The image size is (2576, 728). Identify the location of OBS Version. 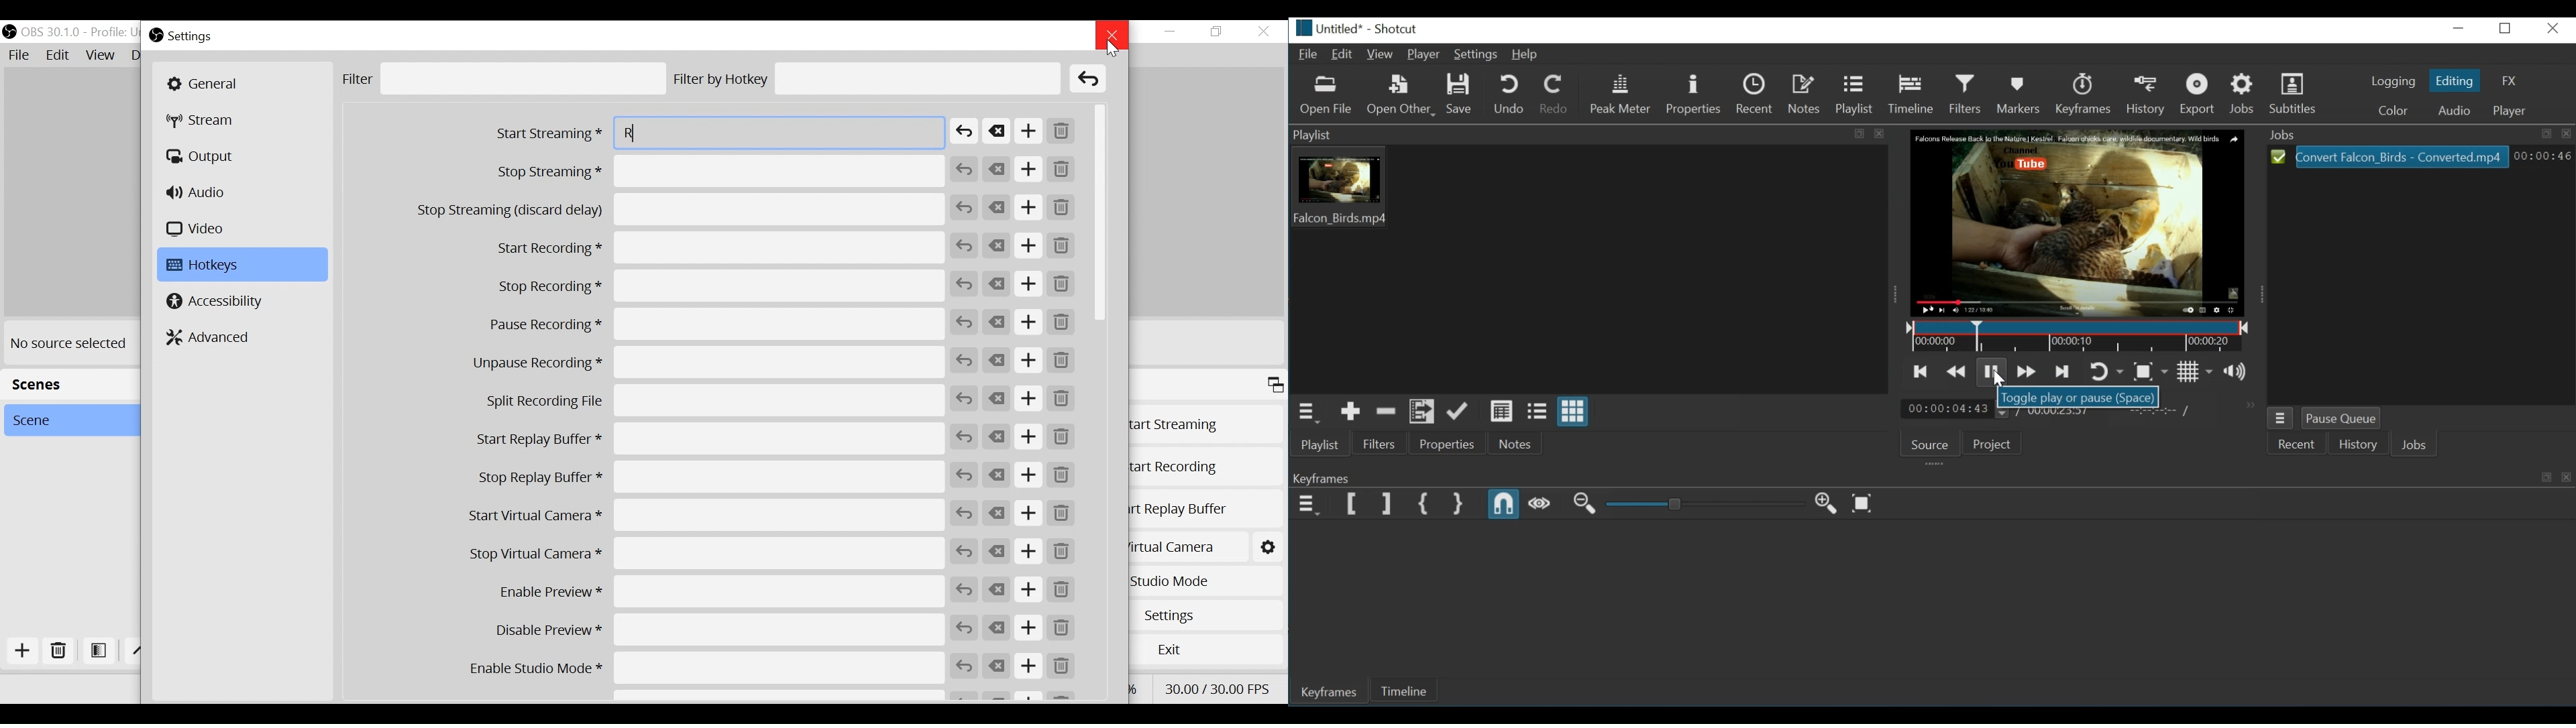
(53, 33).